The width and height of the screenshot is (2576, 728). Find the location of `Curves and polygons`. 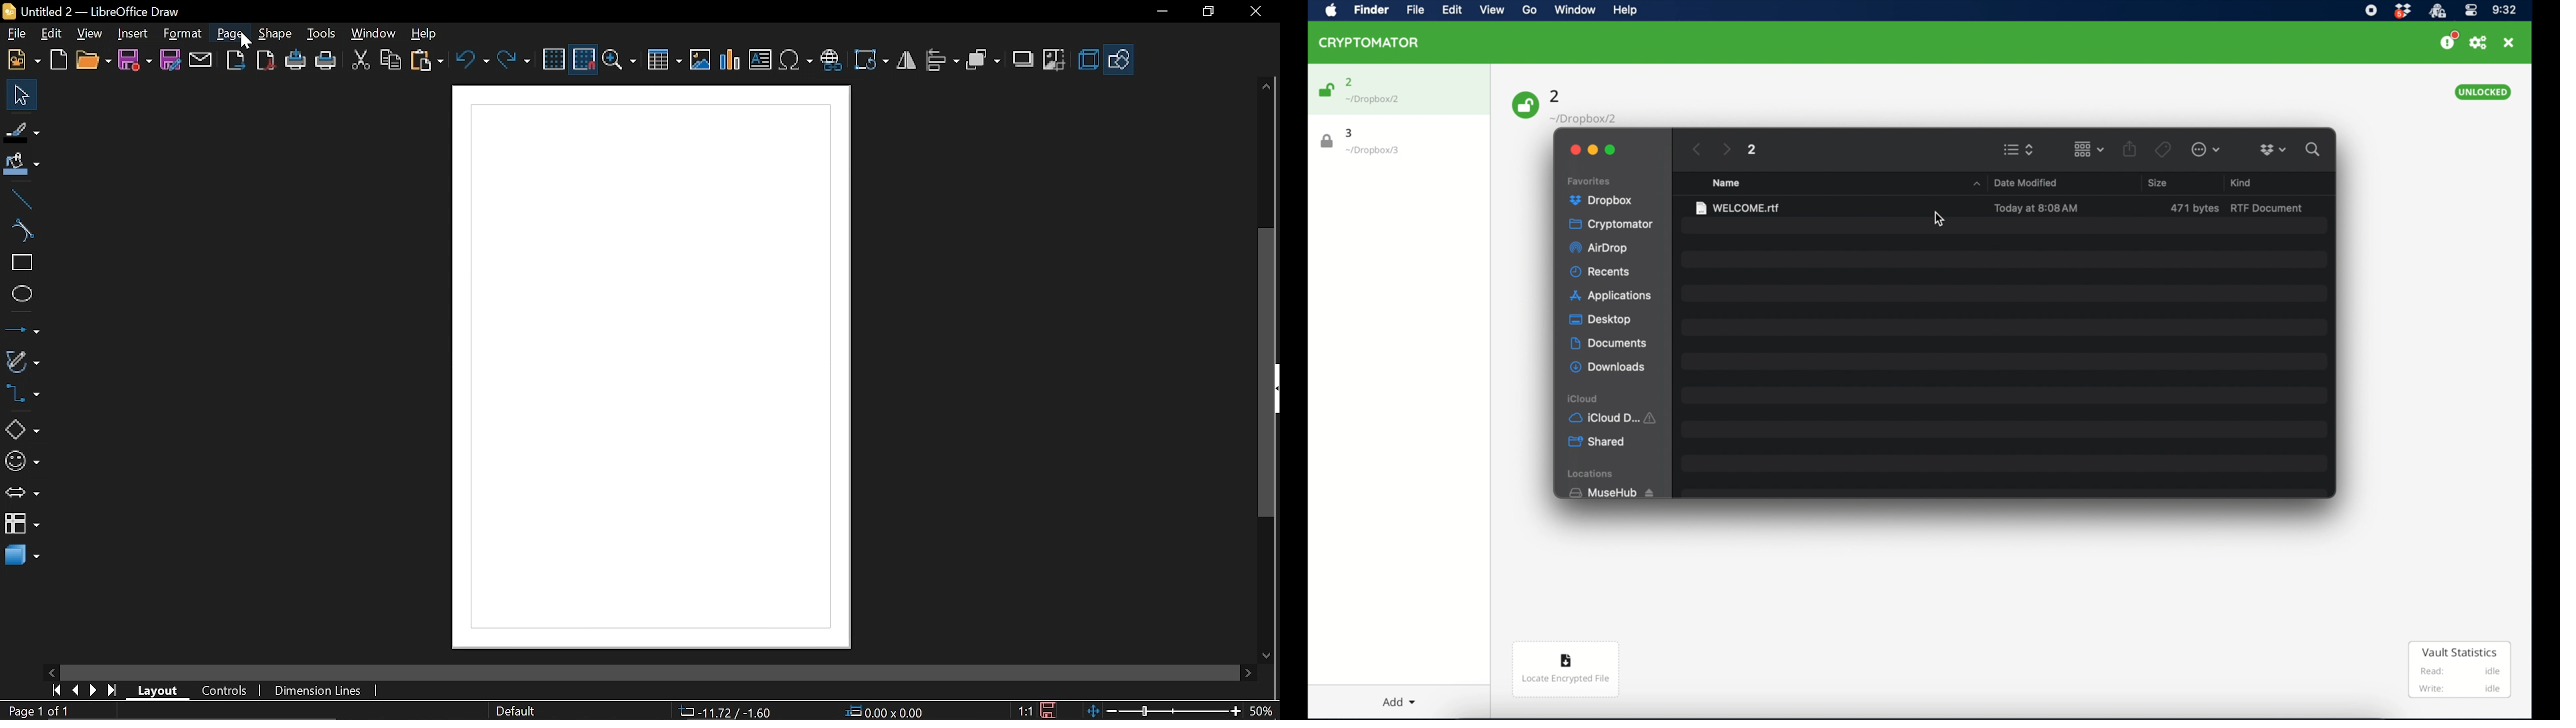

Curves and polygons is located at coordinates (22, 364).